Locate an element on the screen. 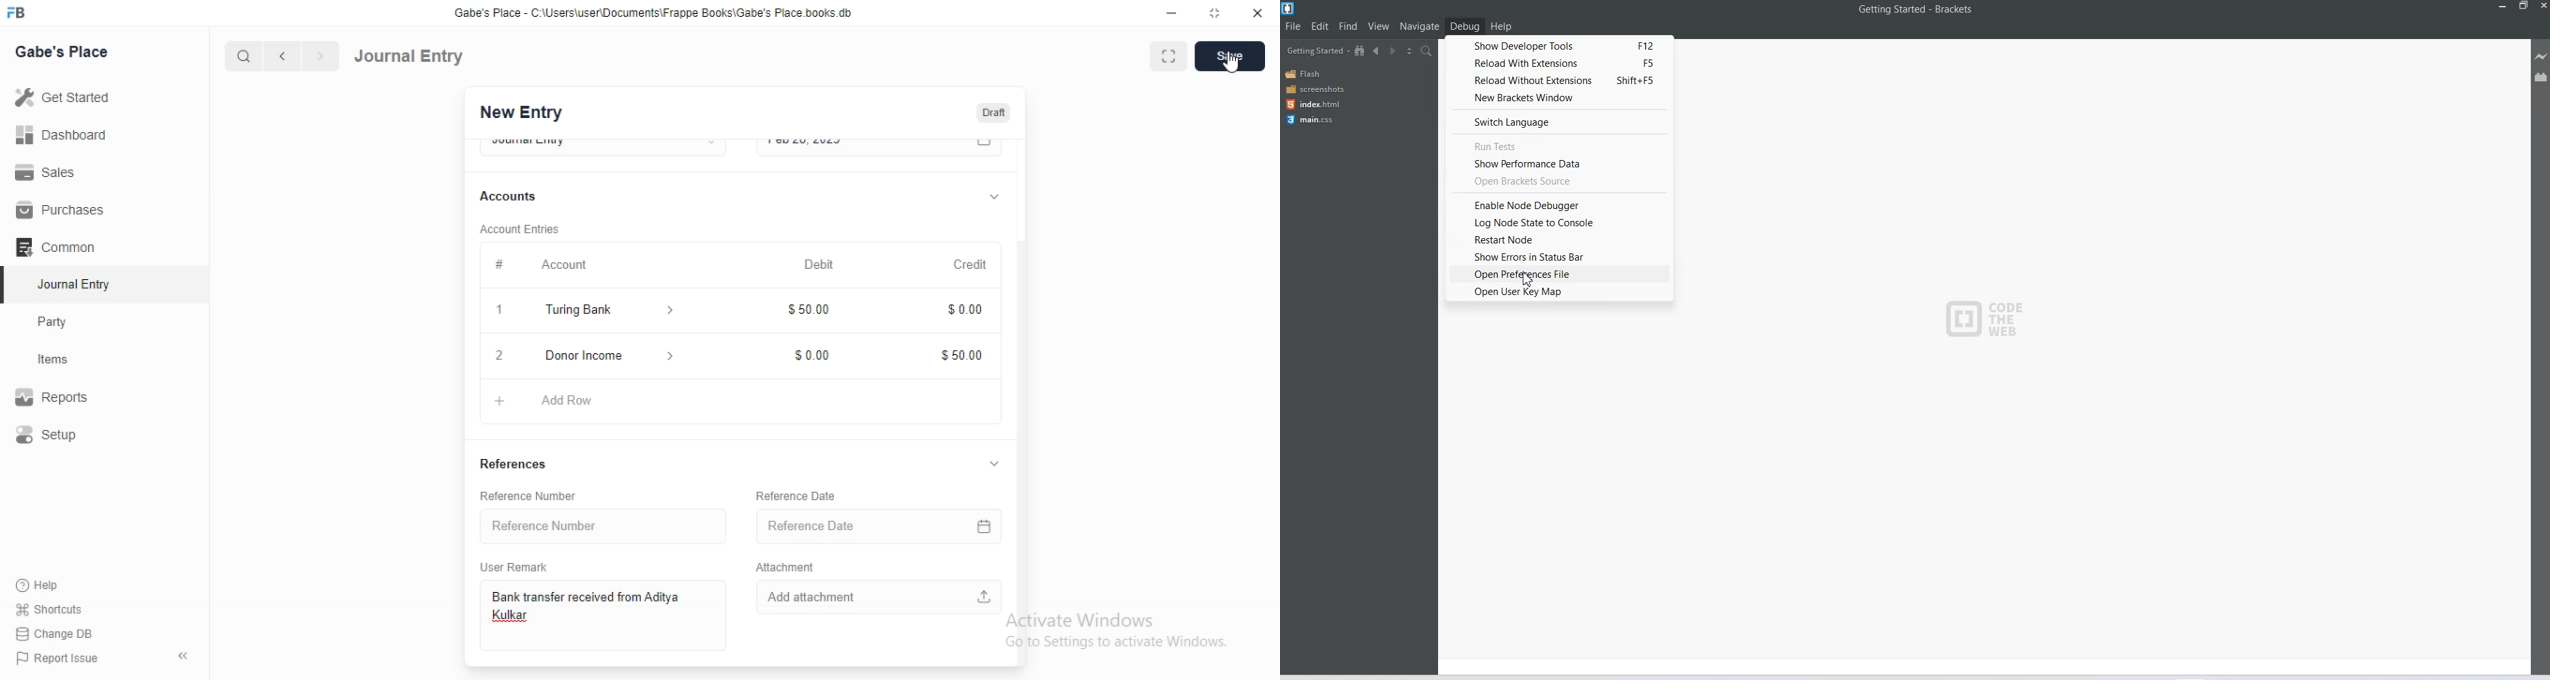  Reference Date is located at coordinates (796, 495).